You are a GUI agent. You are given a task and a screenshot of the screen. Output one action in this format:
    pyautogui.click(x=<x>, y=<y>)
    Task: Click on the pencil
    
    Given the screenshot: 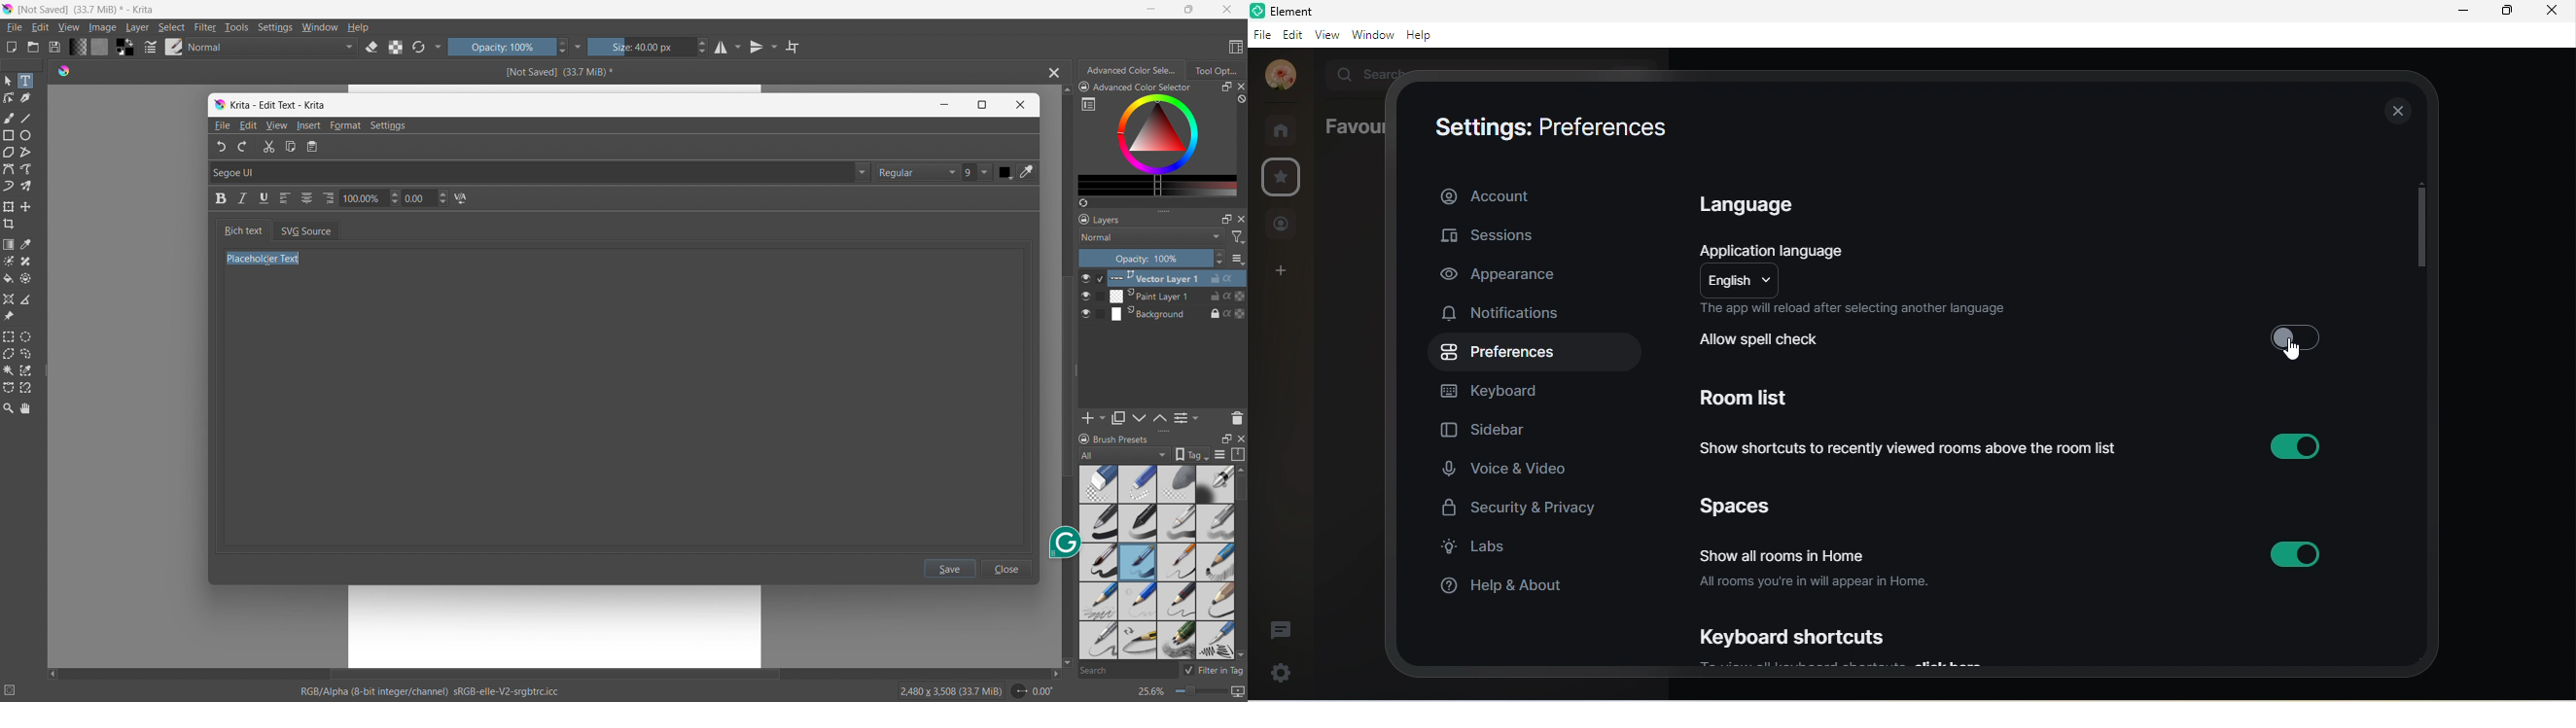 What is the action you would take?
    pyautogui.click(x=1098, y=601)
    